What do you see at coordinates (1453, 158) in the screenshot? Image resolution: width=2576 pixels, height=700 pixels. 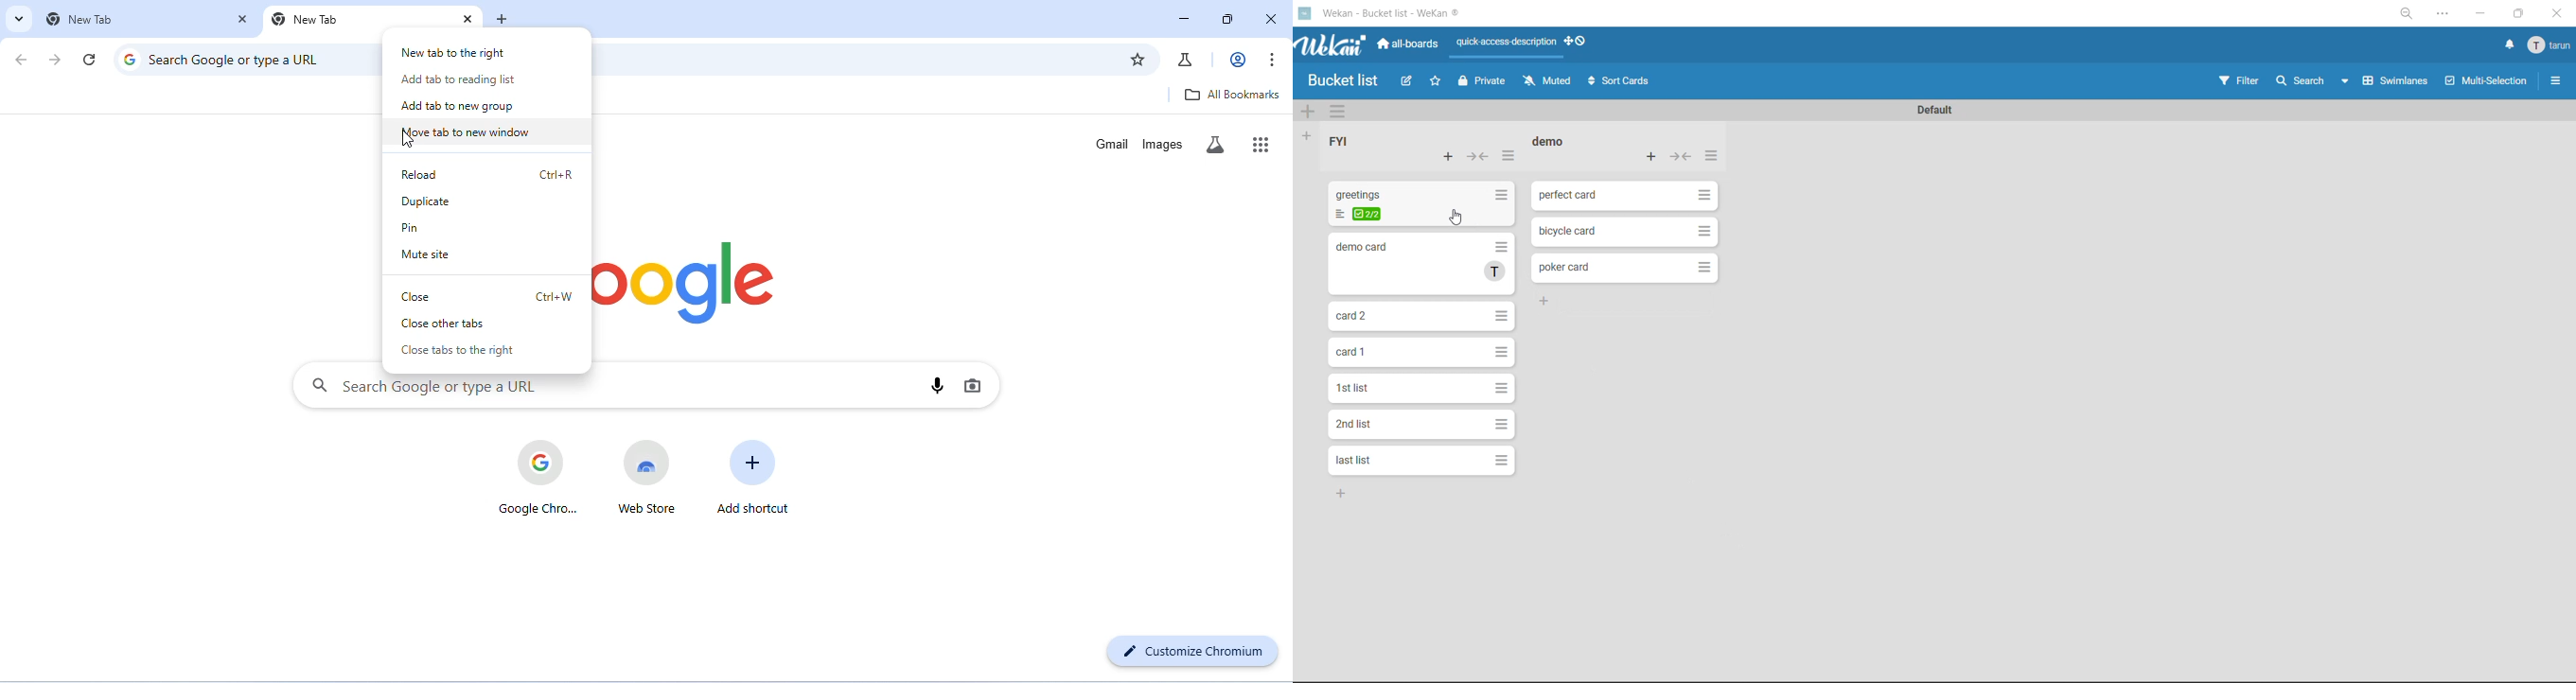 I see `add card` at bounding box center [1453, 158].